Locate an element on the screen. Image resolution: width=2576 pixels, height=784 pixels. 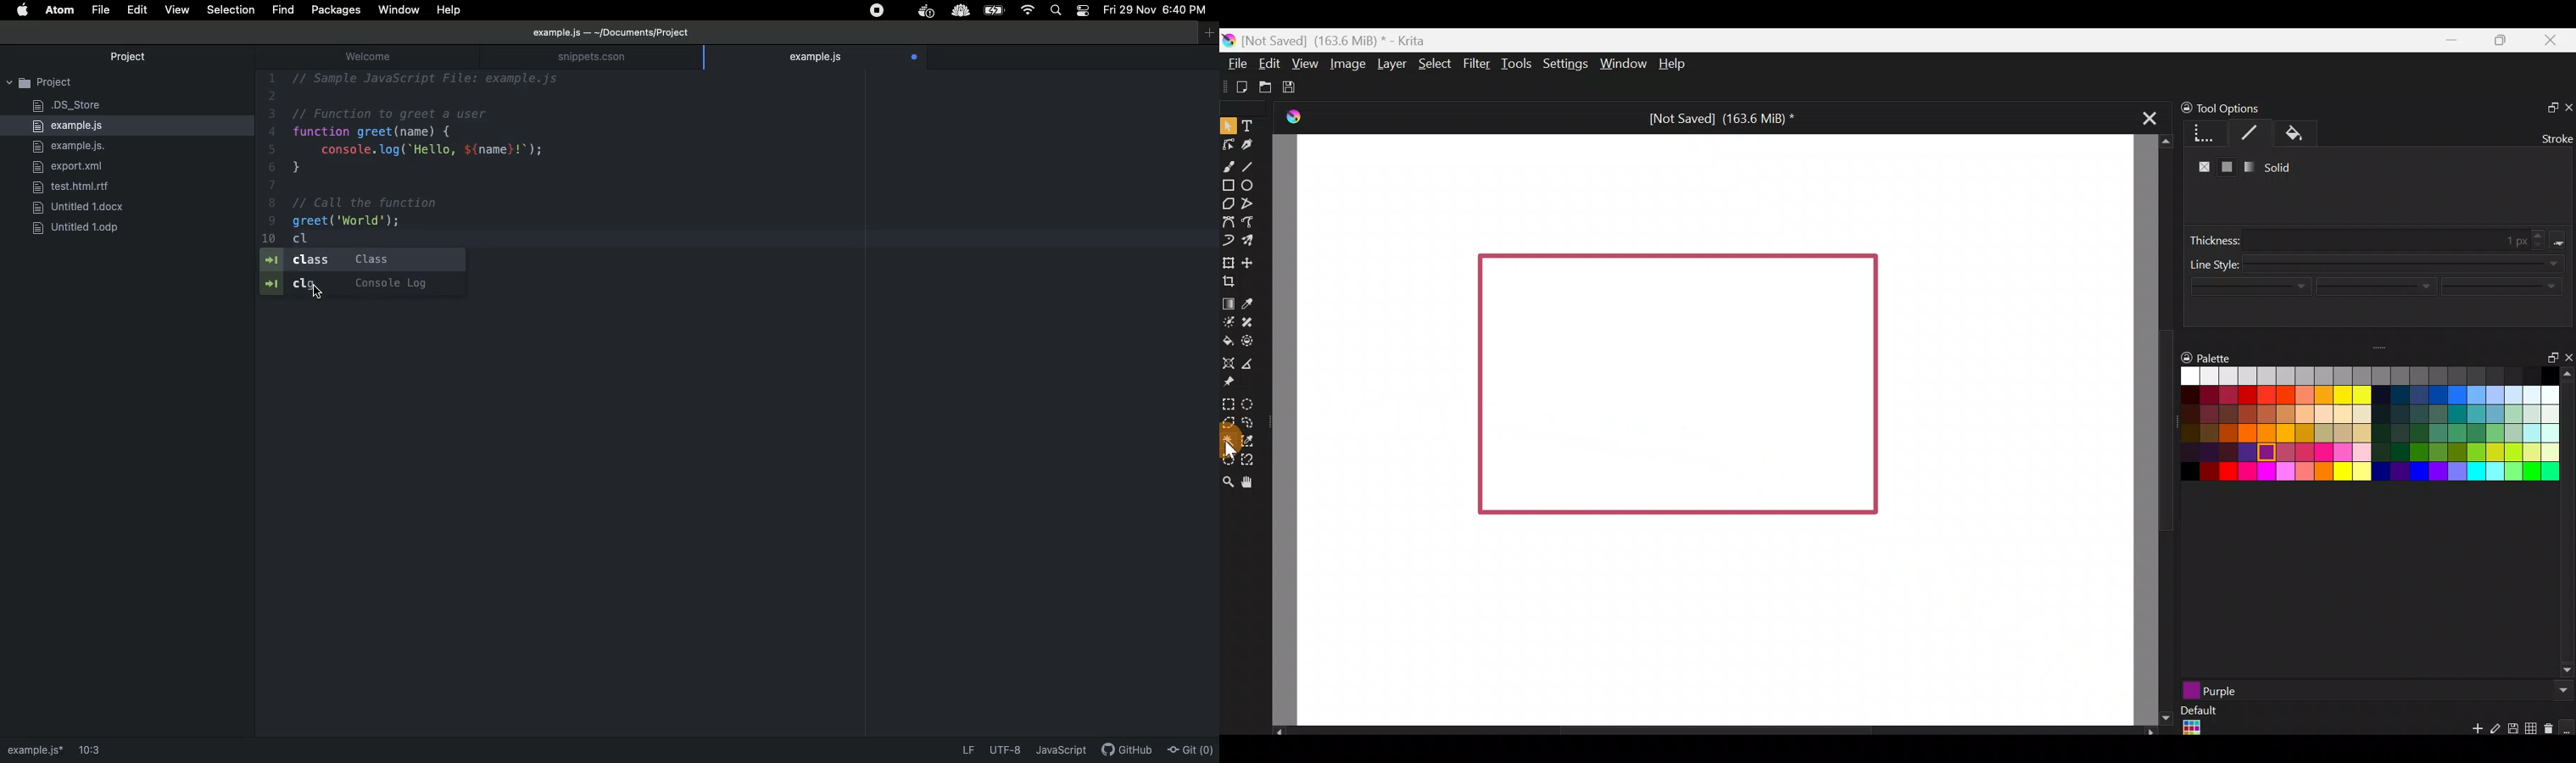
[Not Saved] (163.6 MiB) * - Krita is located at coordinates (1342, 41).